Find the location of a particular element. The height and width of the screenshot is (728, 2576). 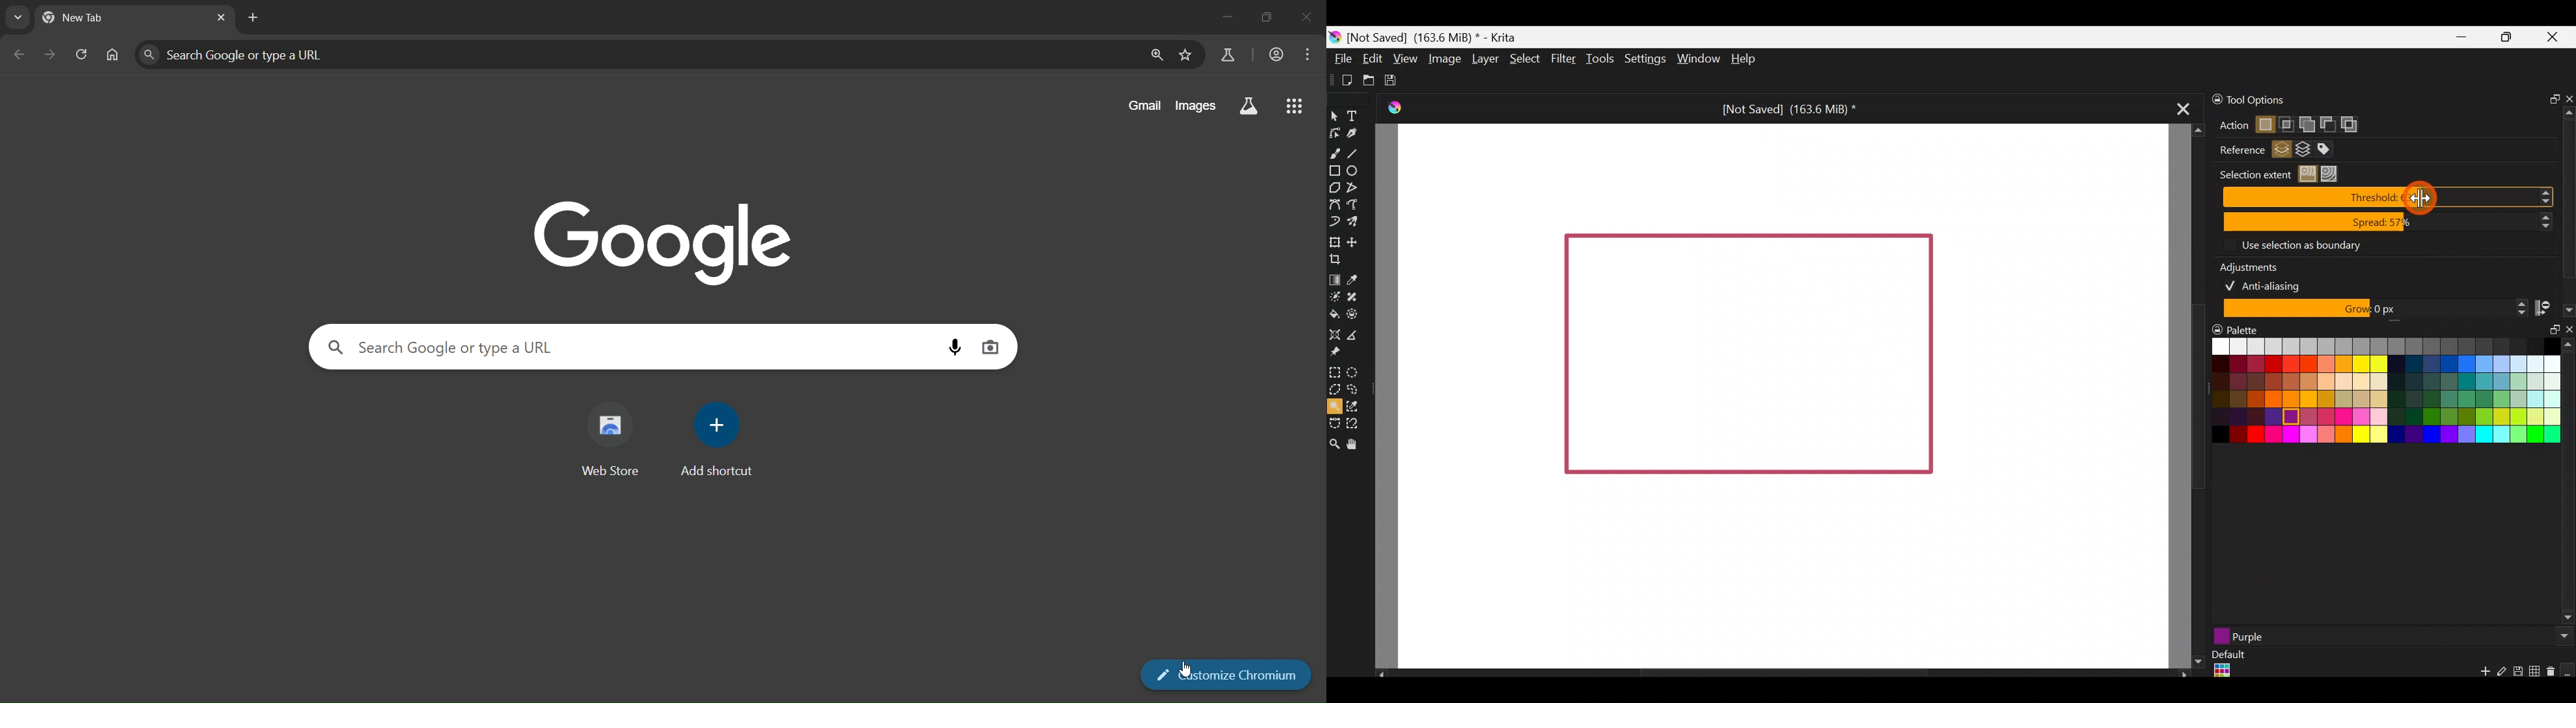

Stop growing at the darkest/and or most opaque pixels is located at coordinates (2554, 307).